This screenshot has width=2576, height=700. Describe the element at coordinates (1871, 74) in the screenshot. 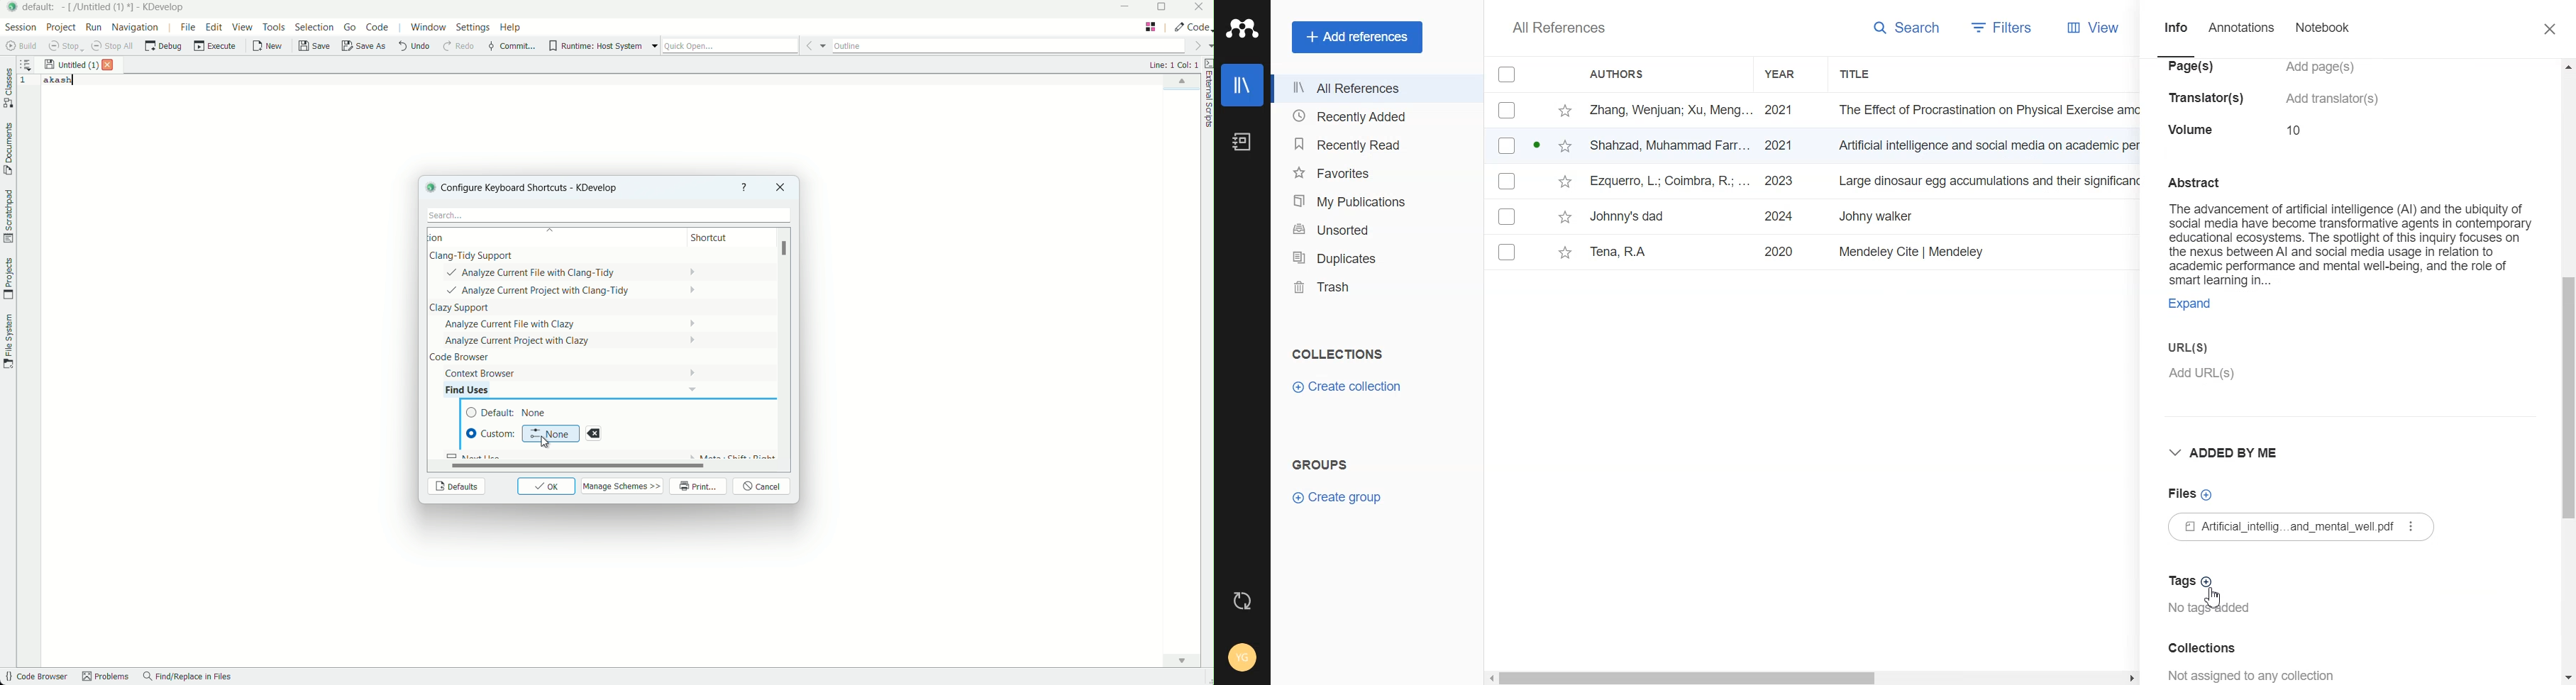

I see `Title` at that location.